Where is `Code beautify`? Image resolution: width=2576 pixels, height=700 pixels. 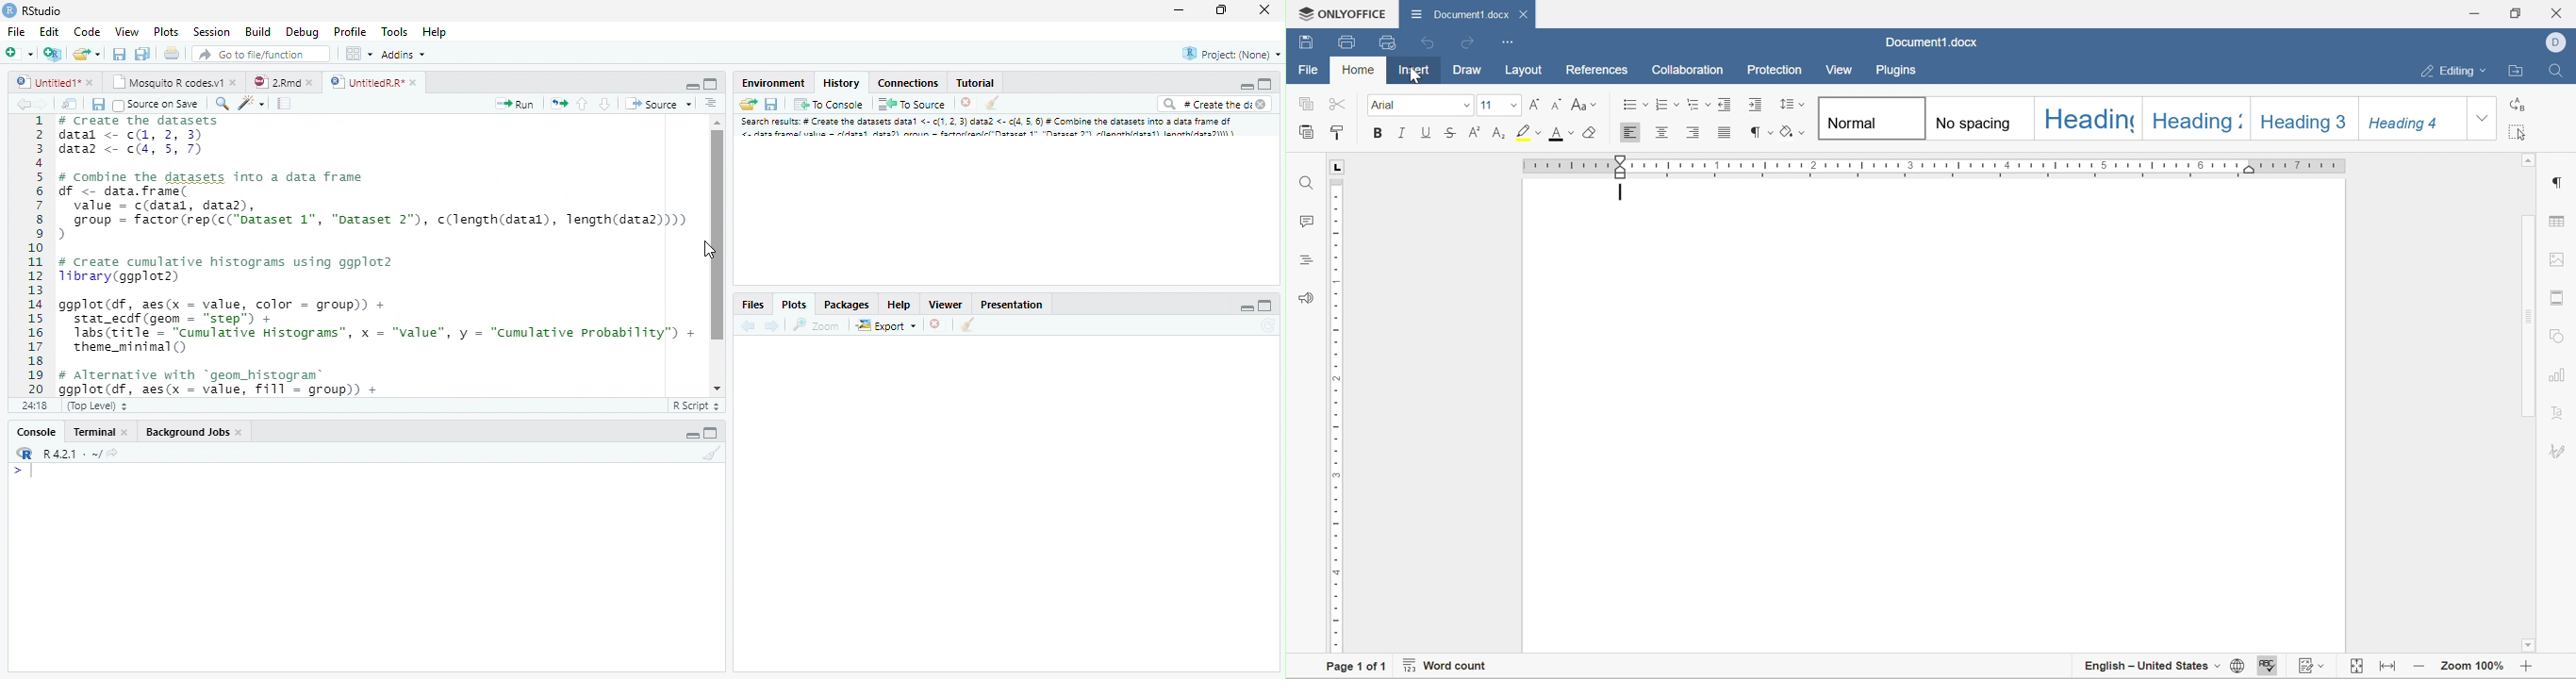
Code beautify is located at coordinates (254, 104).